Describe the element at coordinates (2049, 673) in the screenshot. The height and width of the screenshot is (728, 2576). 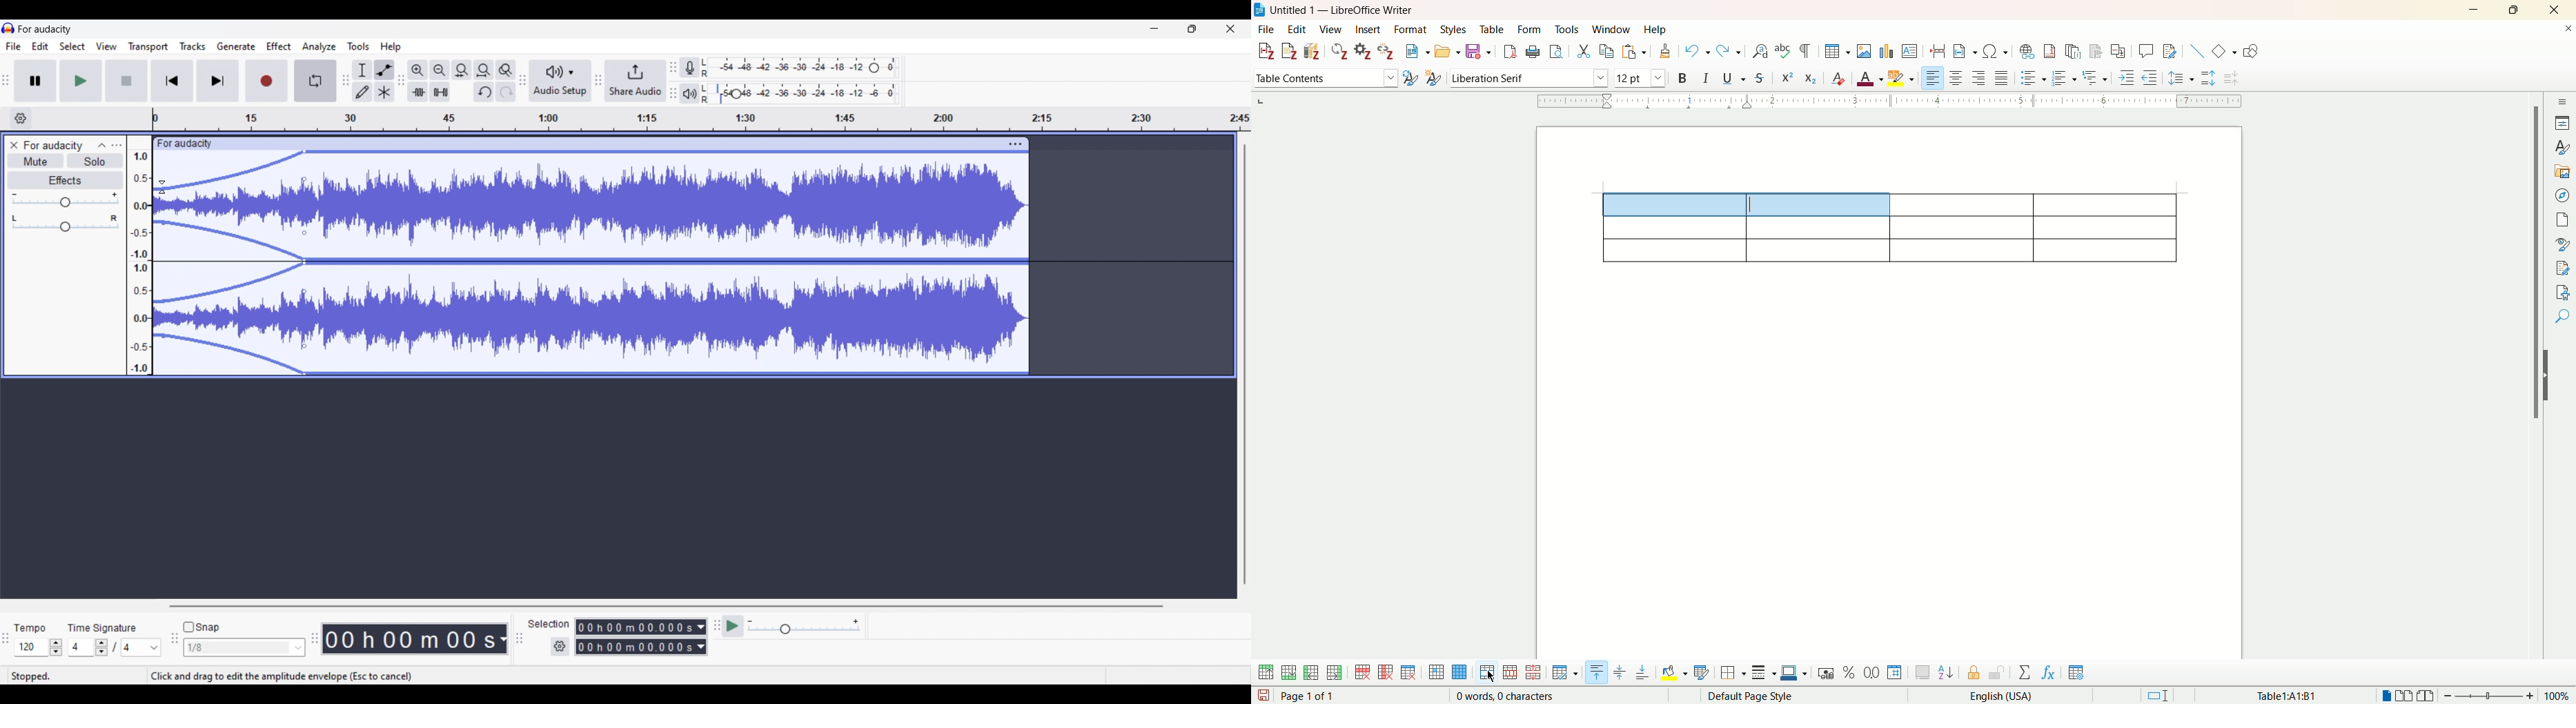
I see `insert formula` at that location.